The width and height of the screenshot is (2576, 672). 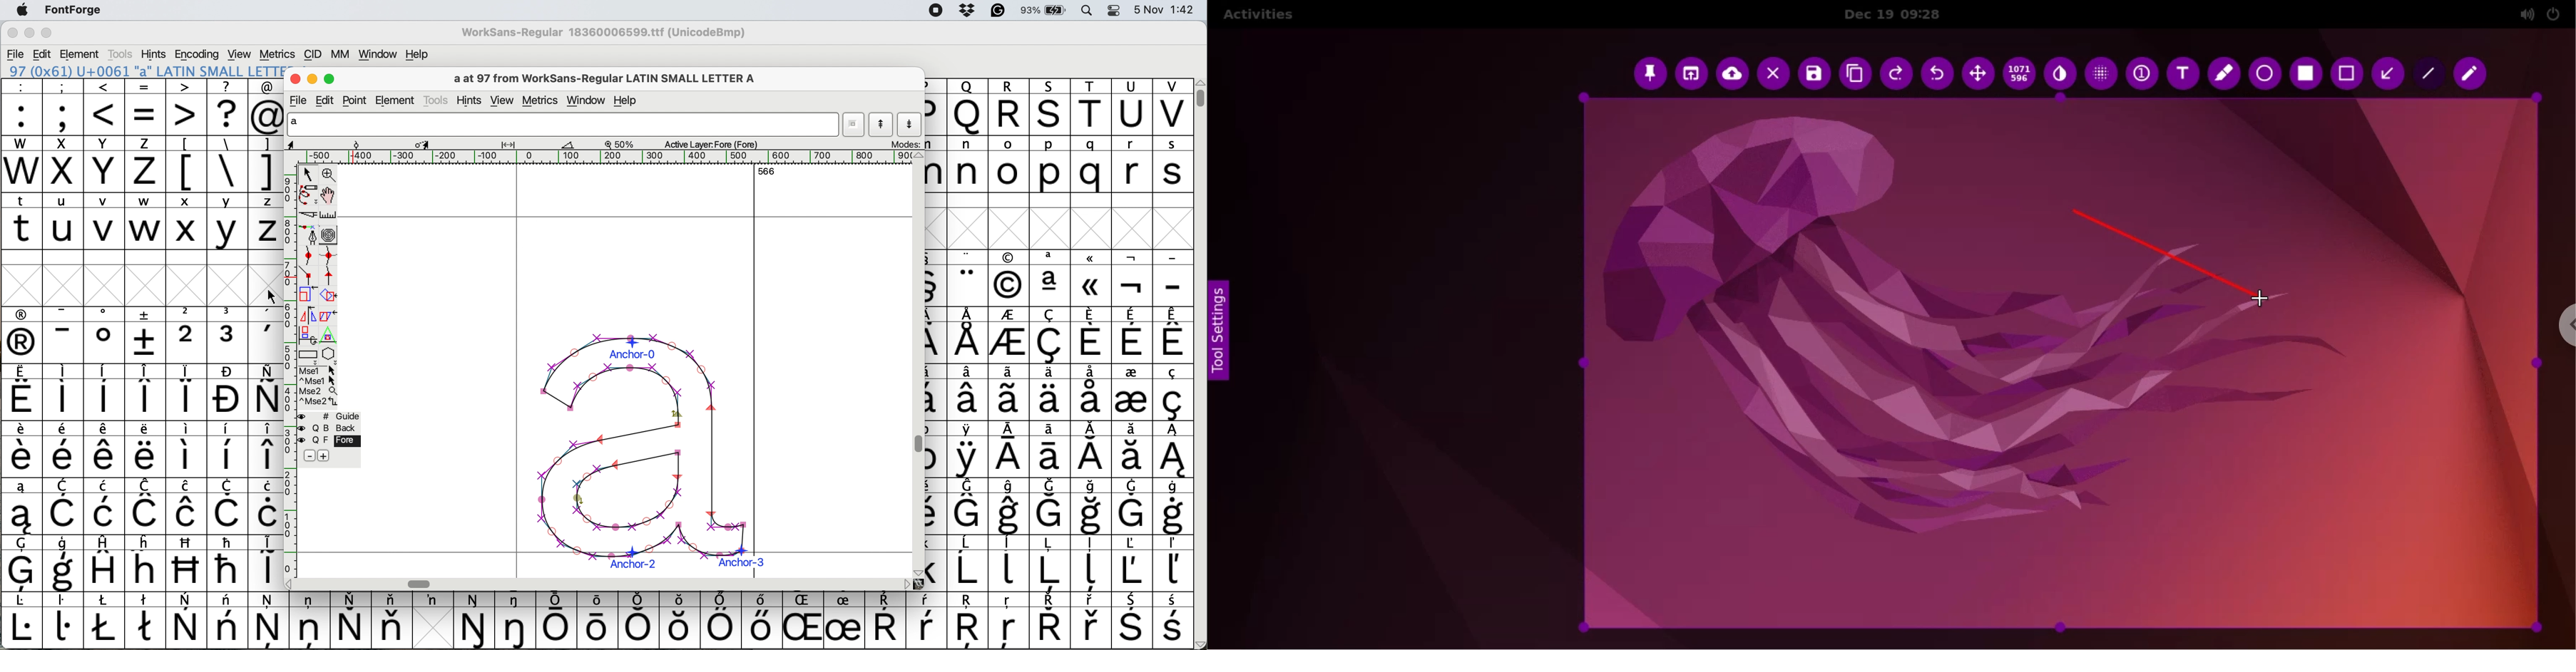 I want to click on q, so click(x=1094, y=165).